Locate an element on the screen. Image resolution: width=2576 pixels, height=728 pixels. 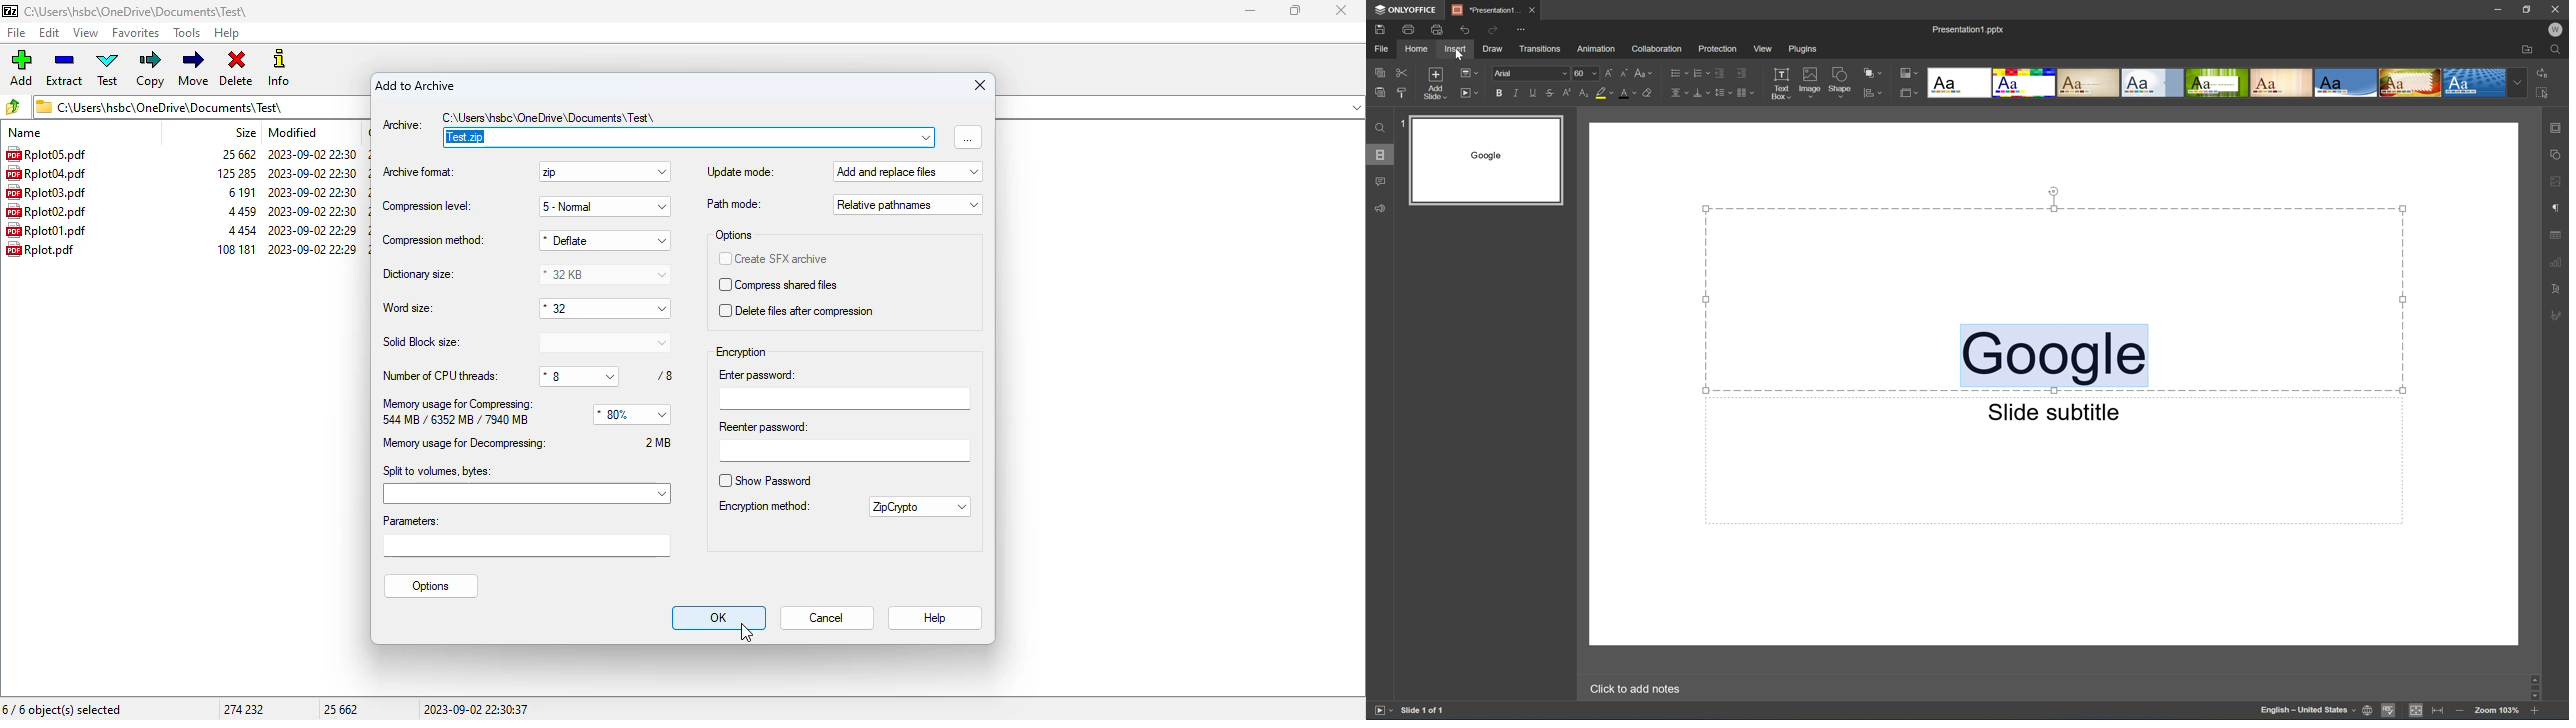
Basic is located at coordinates (2024, 82).